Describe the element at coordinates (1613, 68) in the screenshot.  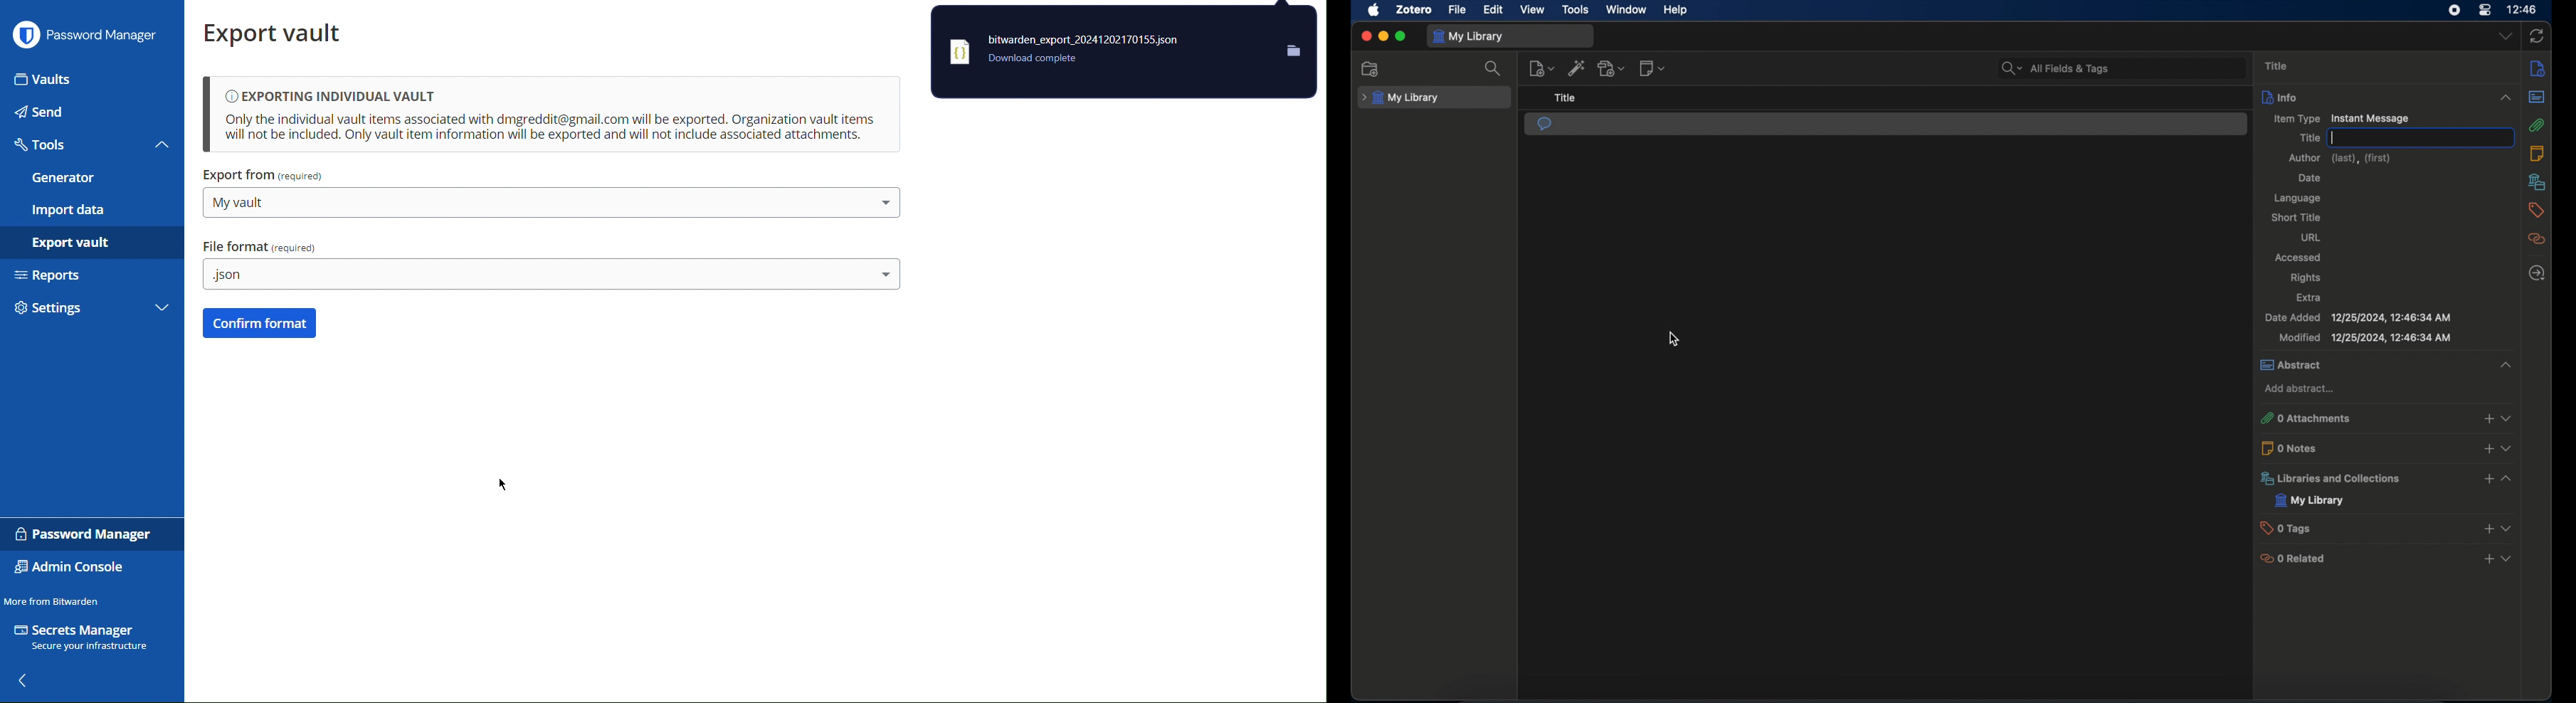
I see `add attachment` at that location.